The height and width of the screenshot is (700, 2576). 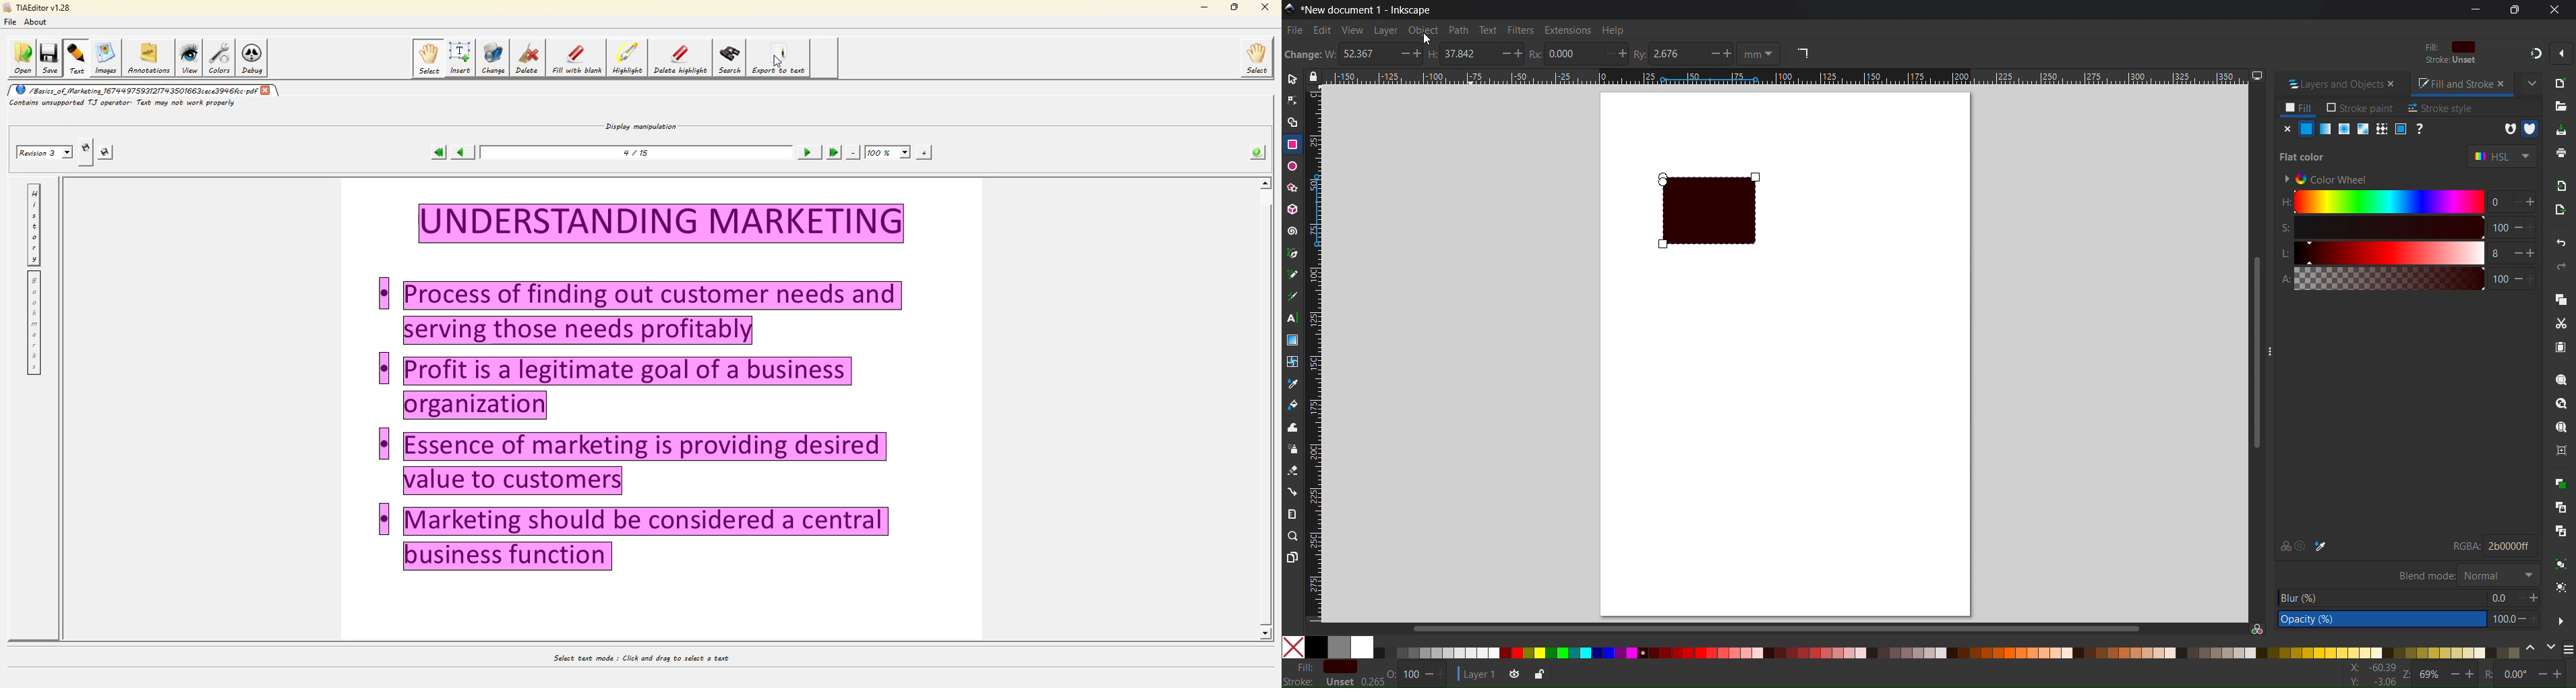 What do you see at coordinates (1293, 209) in the screenshot?
I see `3D box tool` at bounding box center [1293, 209].